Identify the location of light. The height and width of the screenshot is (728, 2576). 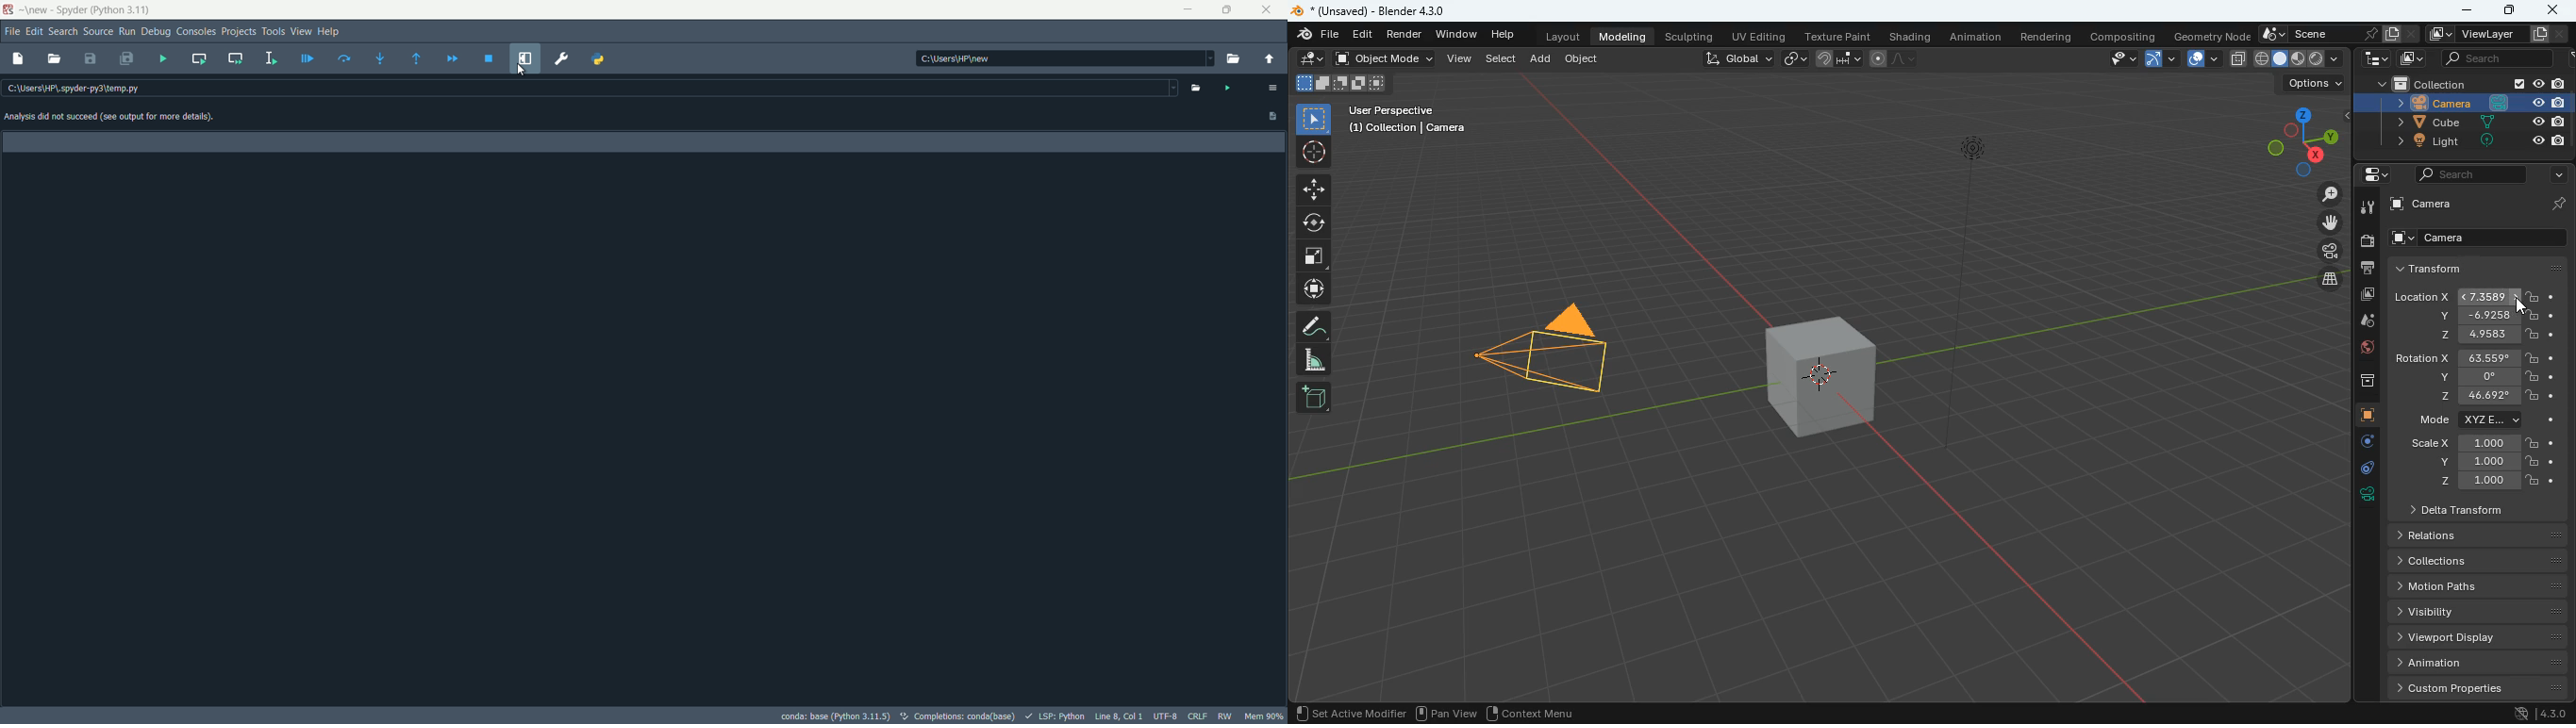
(2474, 142).